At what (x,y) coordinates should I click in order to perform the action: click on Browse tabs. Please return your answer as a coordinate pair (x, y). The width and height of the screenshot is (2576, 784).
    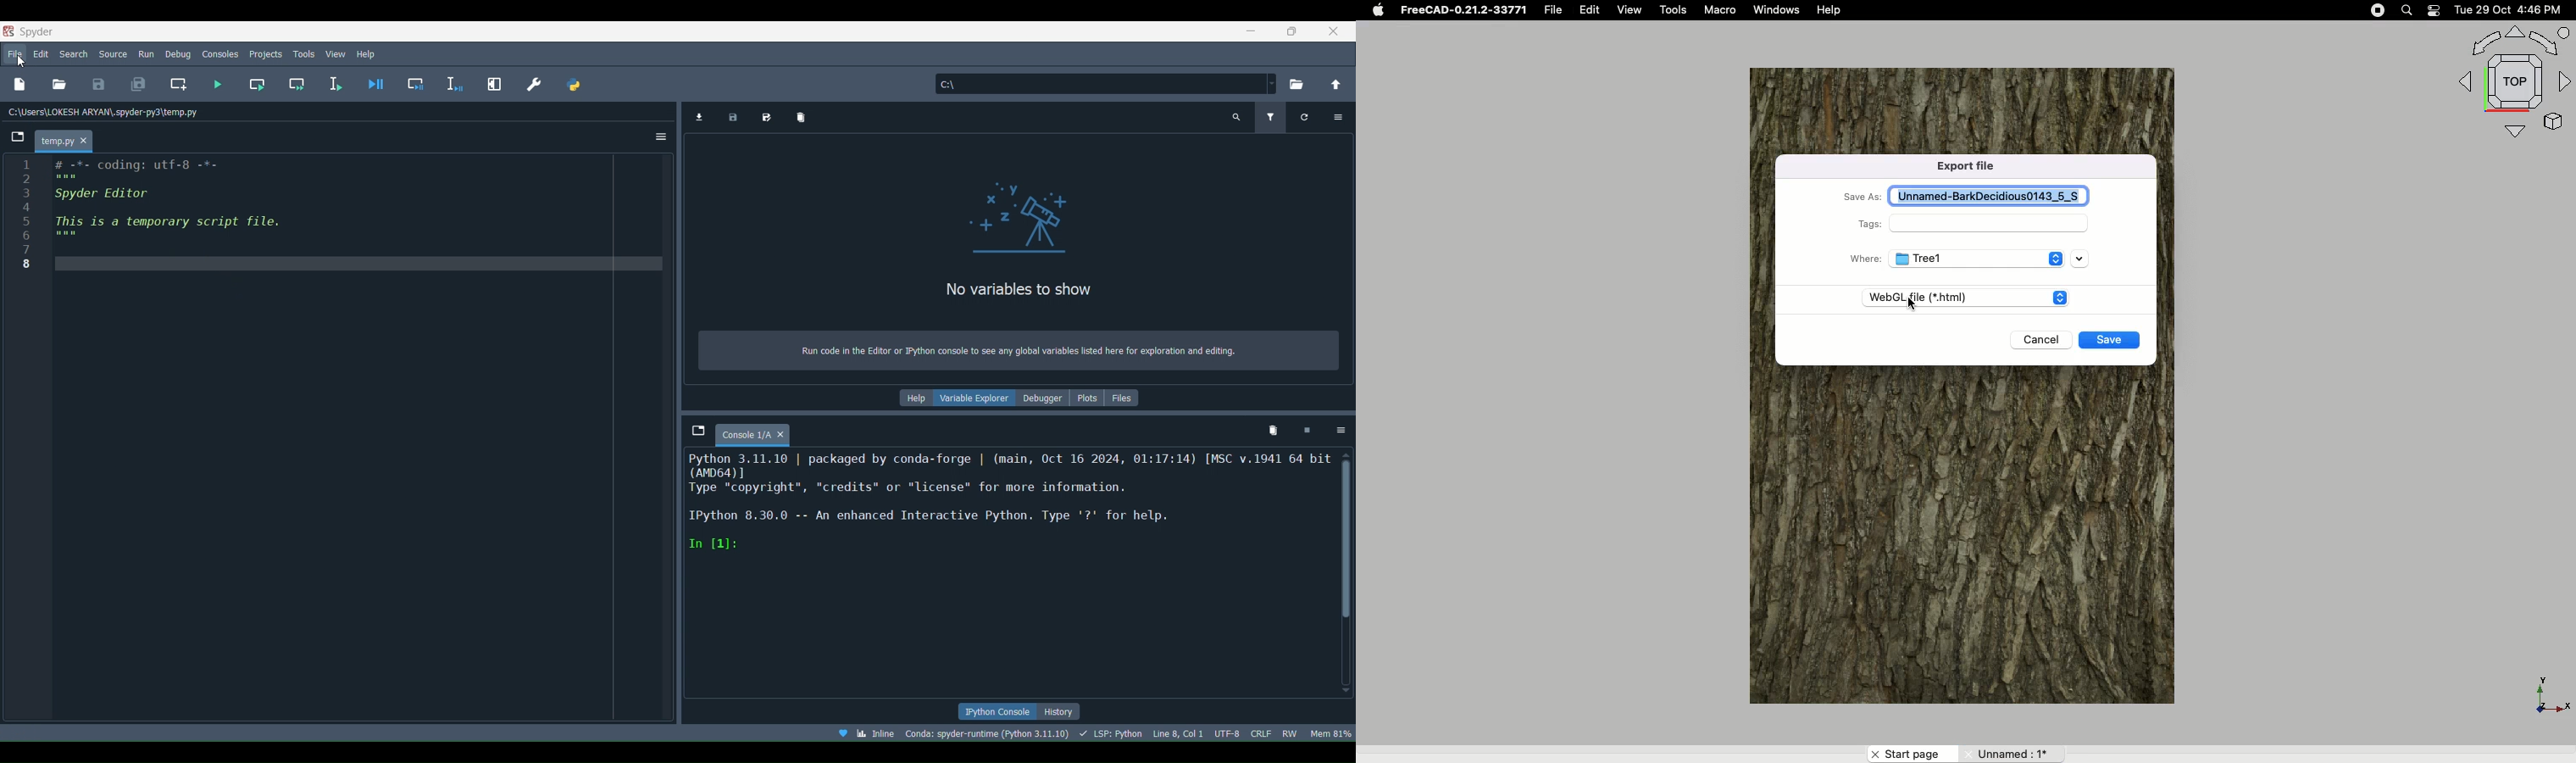
    Looking at the image, I should click on (18, 137).